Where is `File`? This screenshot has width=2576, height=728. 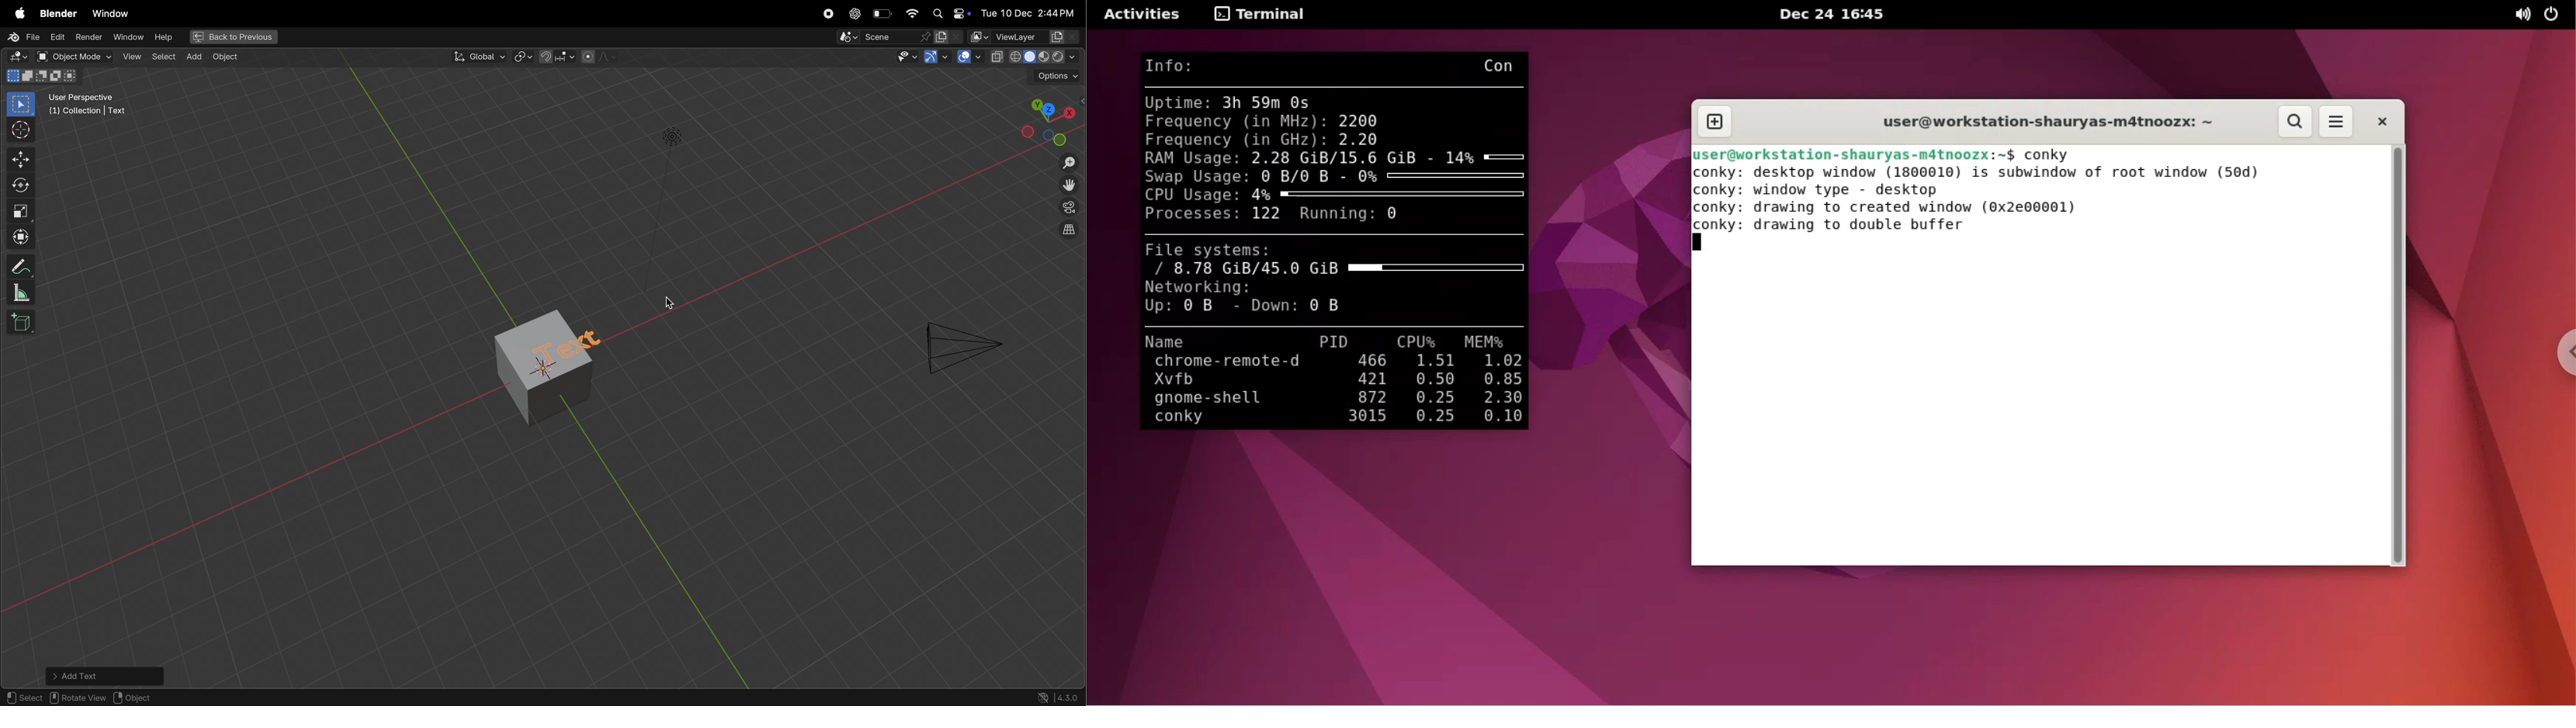
File is located at coordinates (25, 36).